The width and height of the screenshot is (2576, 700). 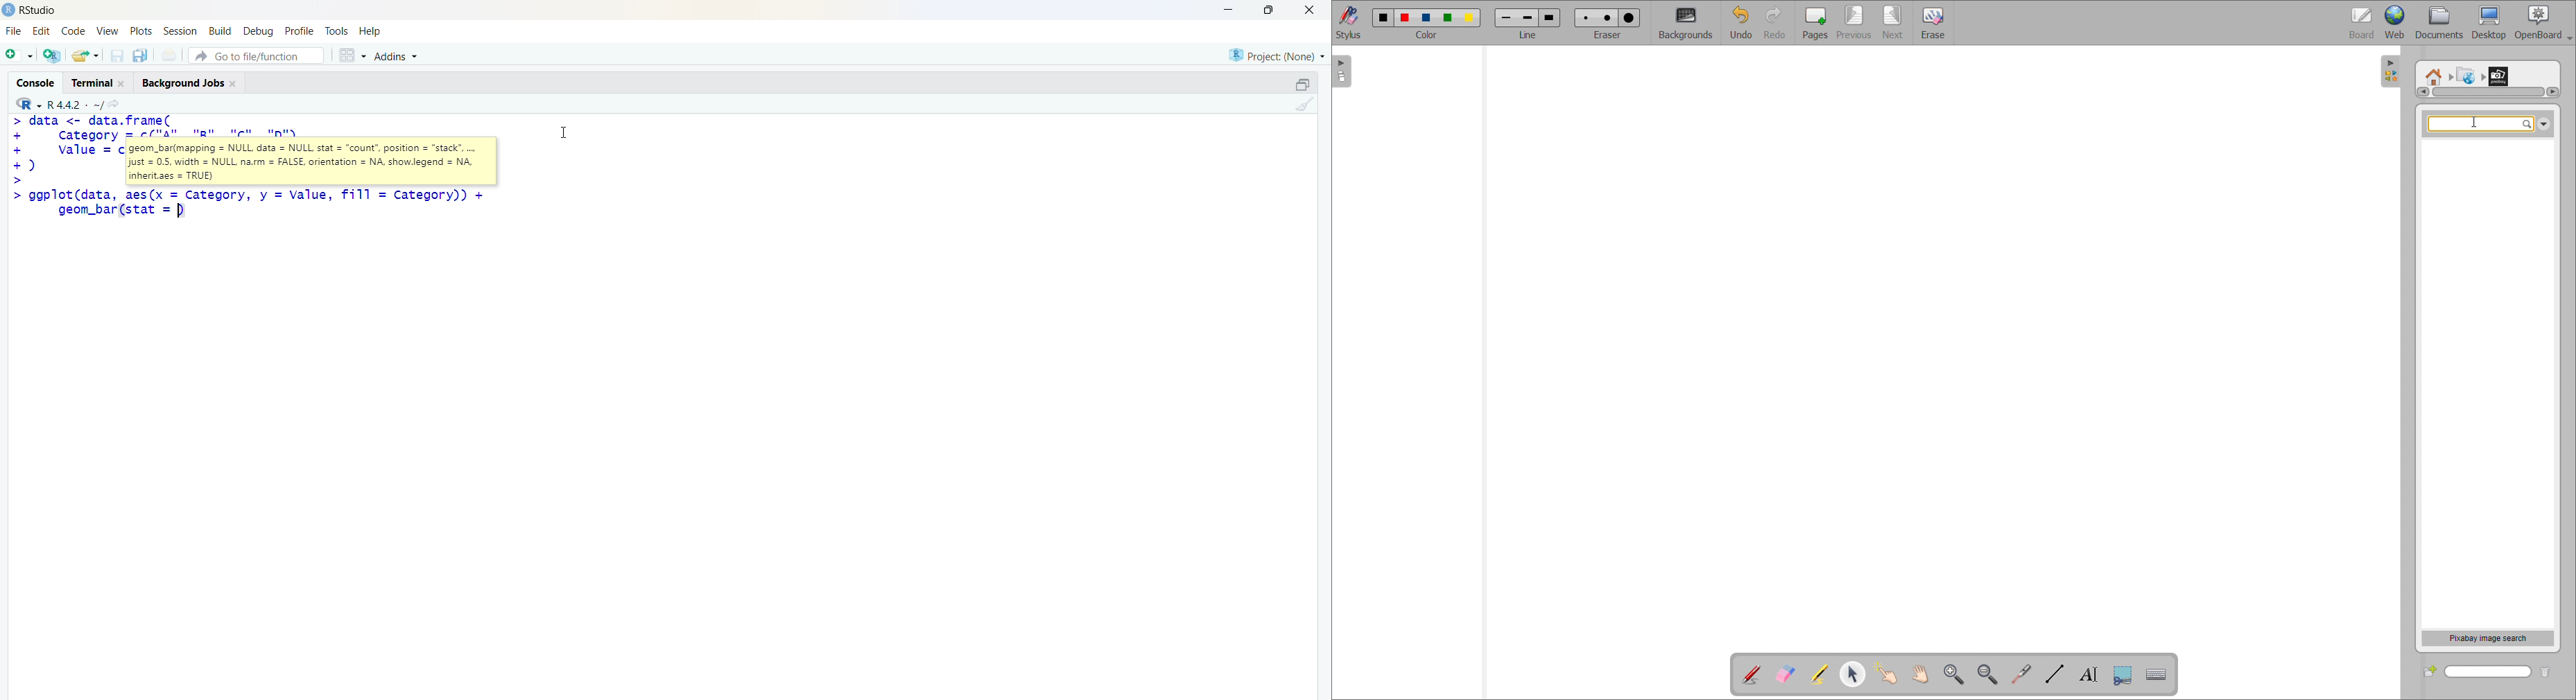 I want to click on board, so click(x=2362, y=23).